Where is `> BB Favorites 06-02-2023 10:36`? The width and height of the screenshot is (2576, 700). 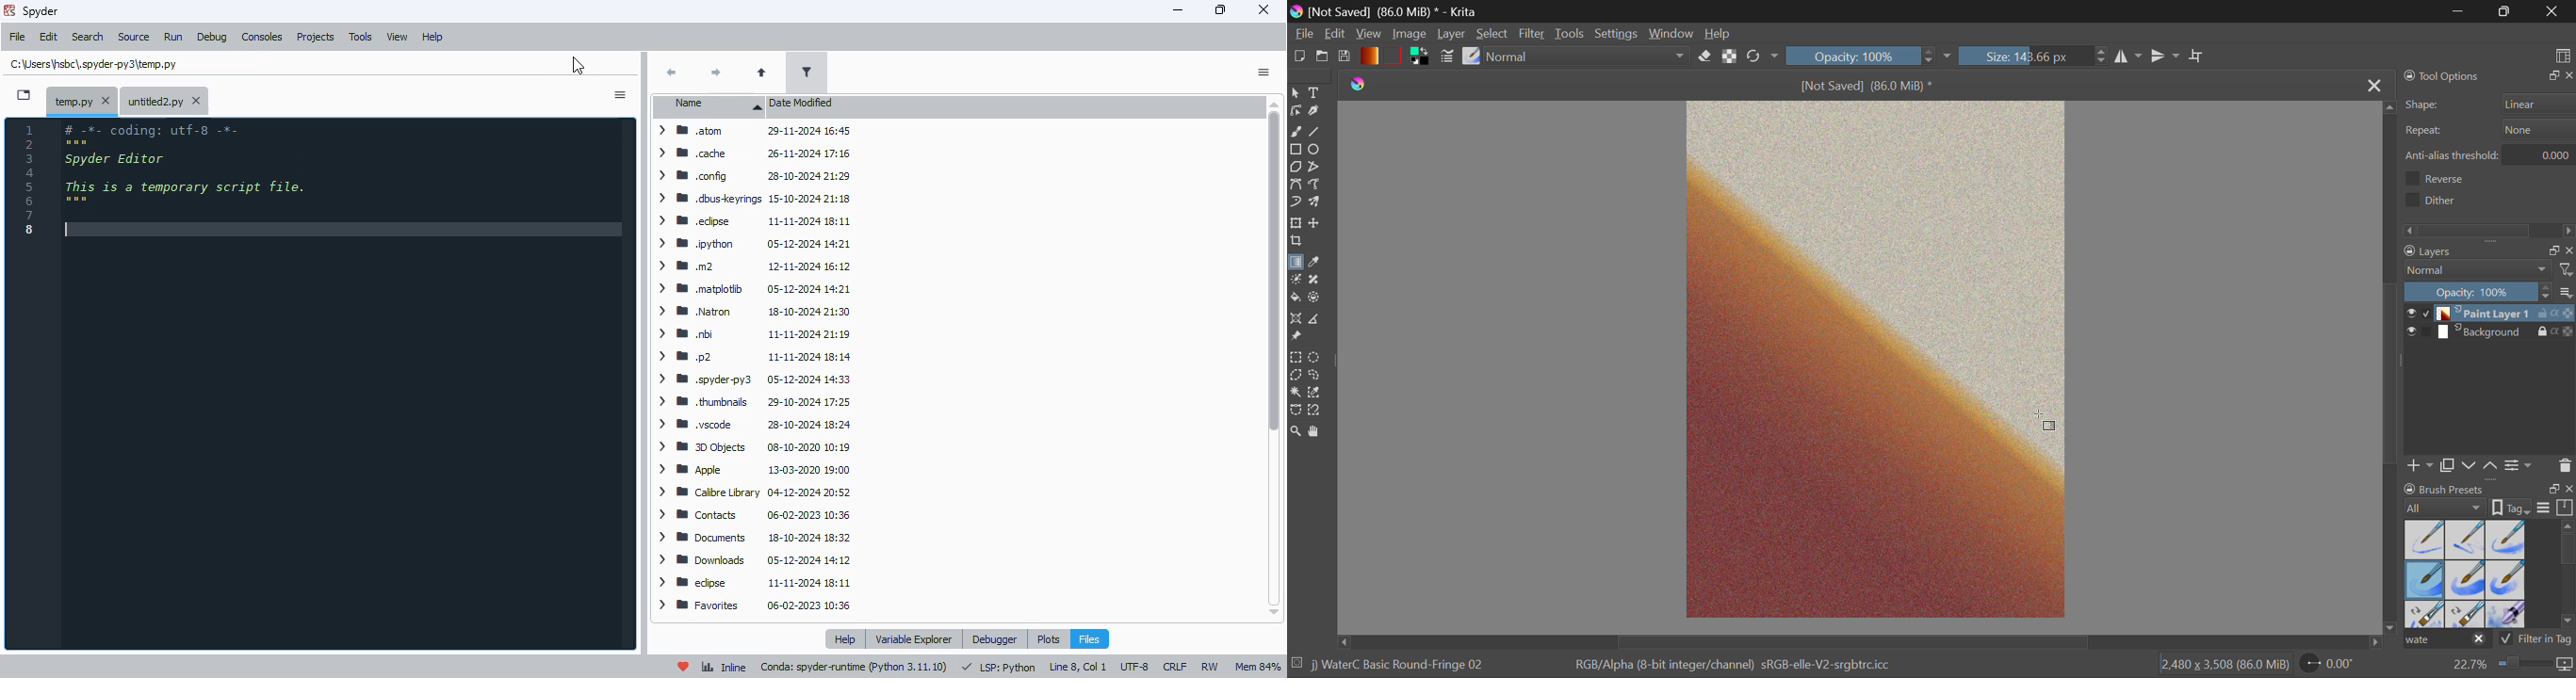 > BB Favorites 06-02-2023 10:36 is located at coordinates (755, 607).